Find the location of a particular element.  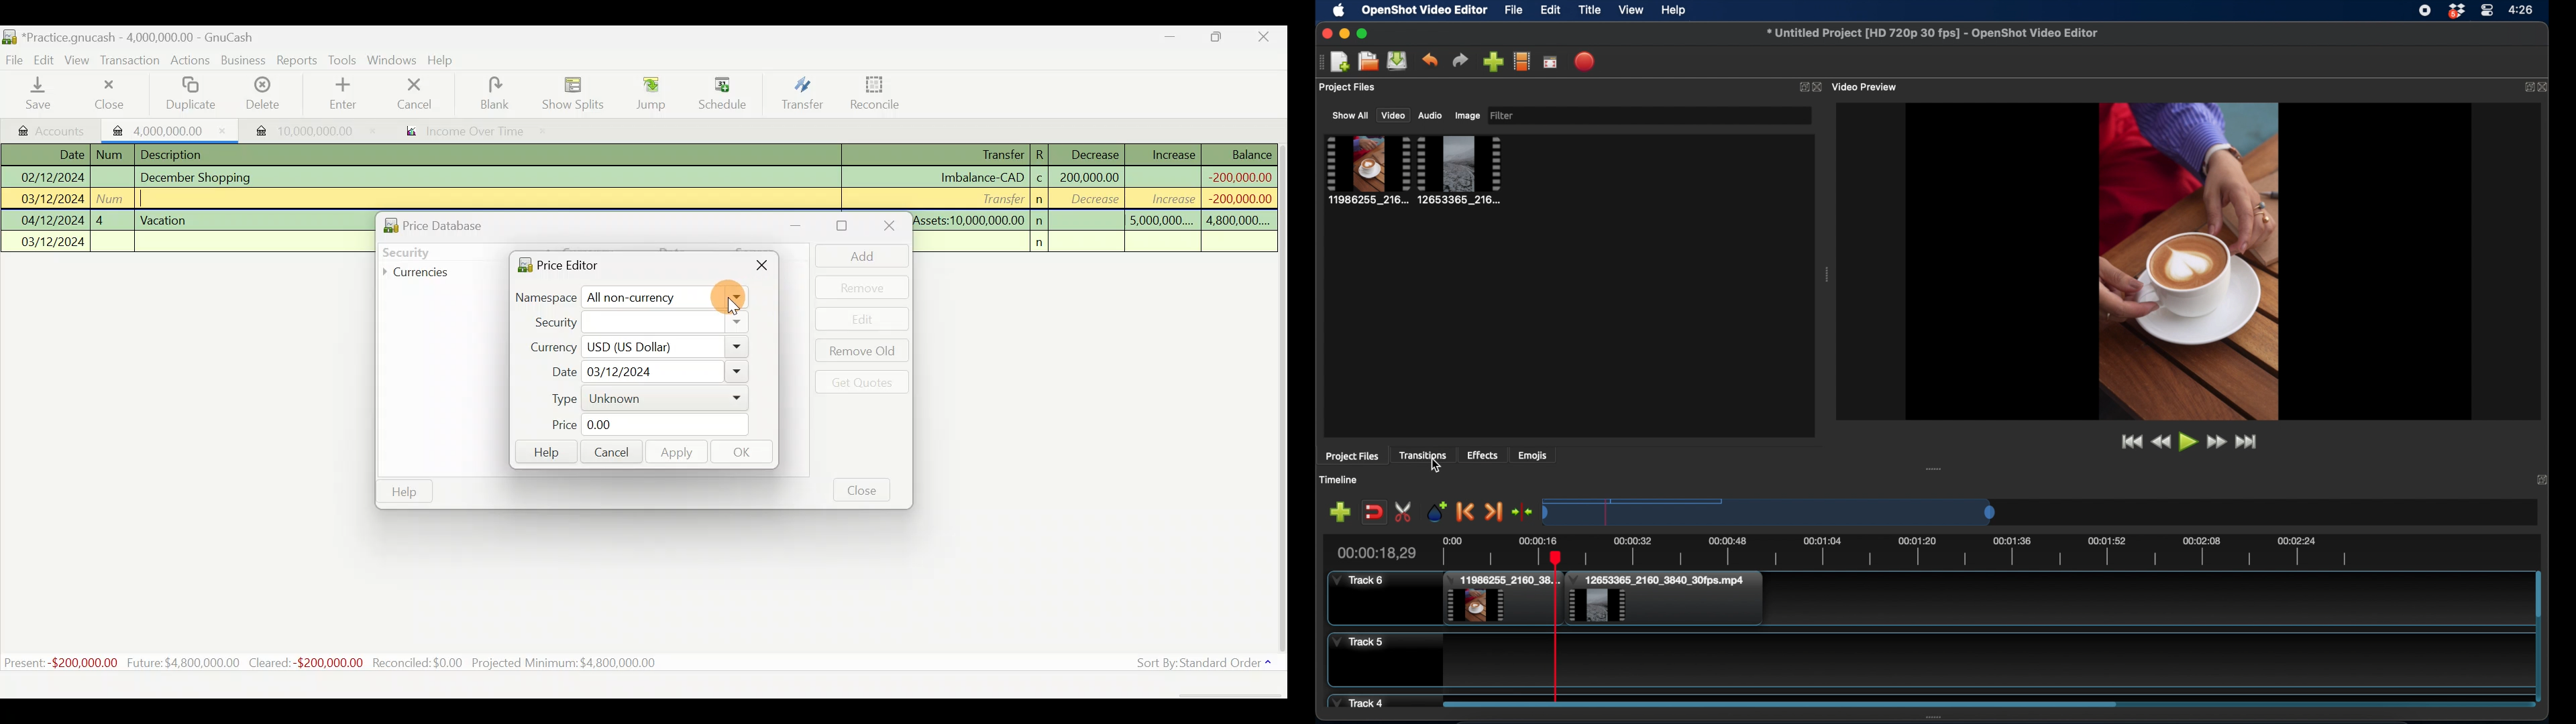

n is located at coordinates (1044, 243).